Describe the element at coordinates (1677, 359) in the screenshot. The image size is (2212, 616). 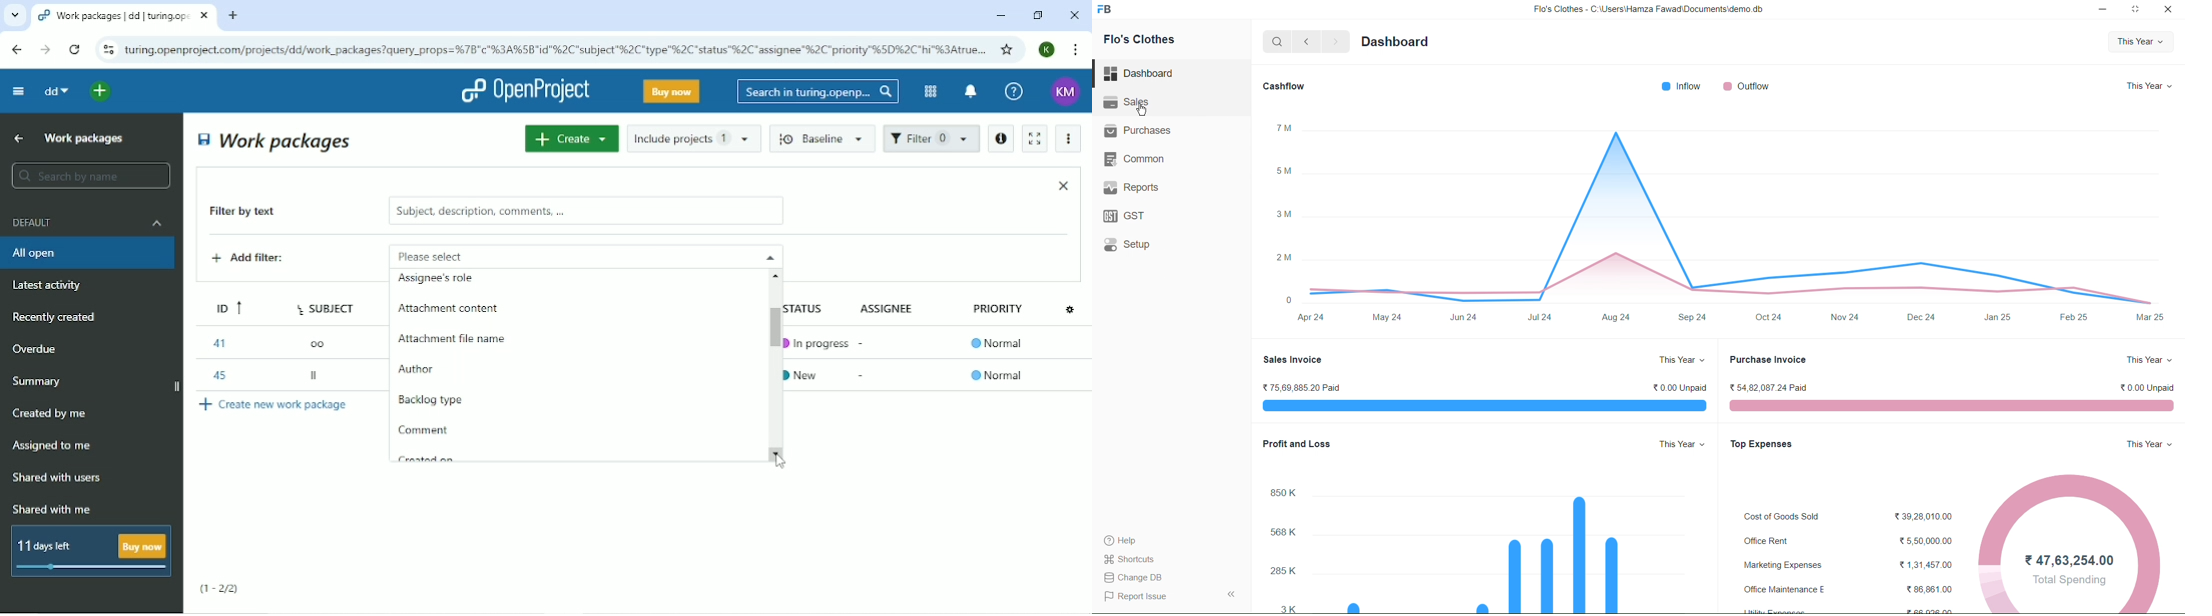
I see `This Year ` at that location.